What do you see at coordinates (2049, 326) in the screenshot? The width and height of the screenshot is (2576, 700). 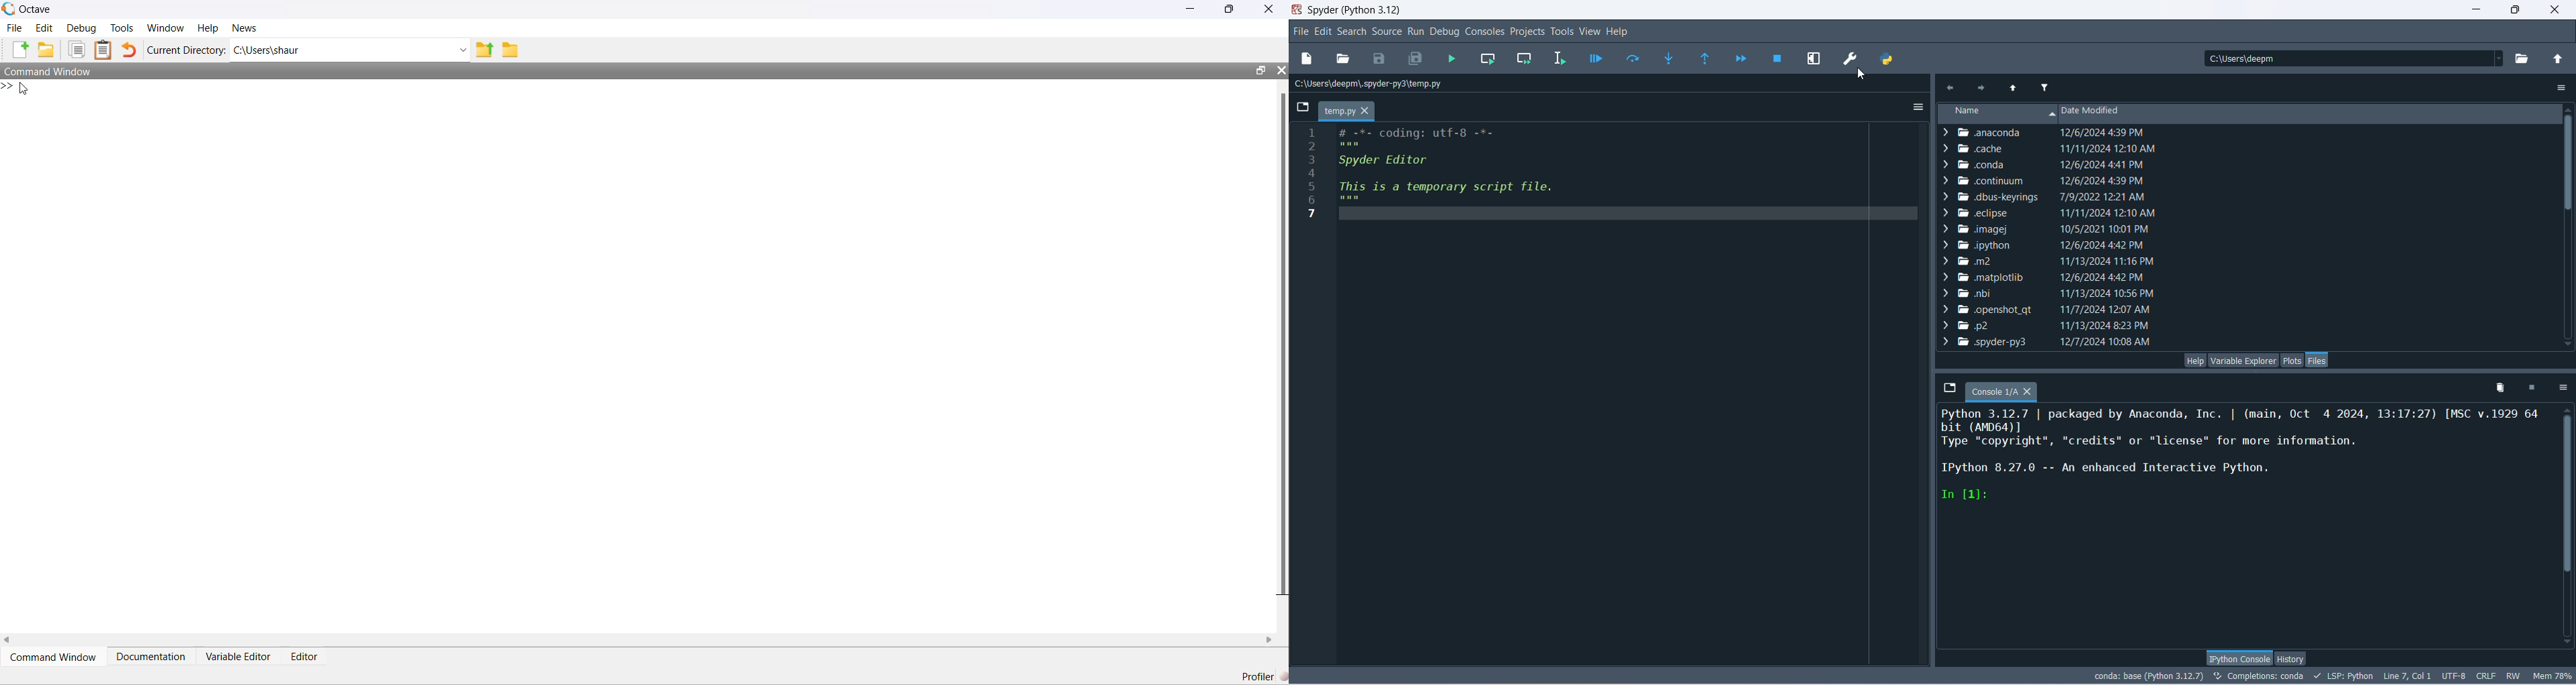 I see `folder details` at bounding box center [2049, 326].